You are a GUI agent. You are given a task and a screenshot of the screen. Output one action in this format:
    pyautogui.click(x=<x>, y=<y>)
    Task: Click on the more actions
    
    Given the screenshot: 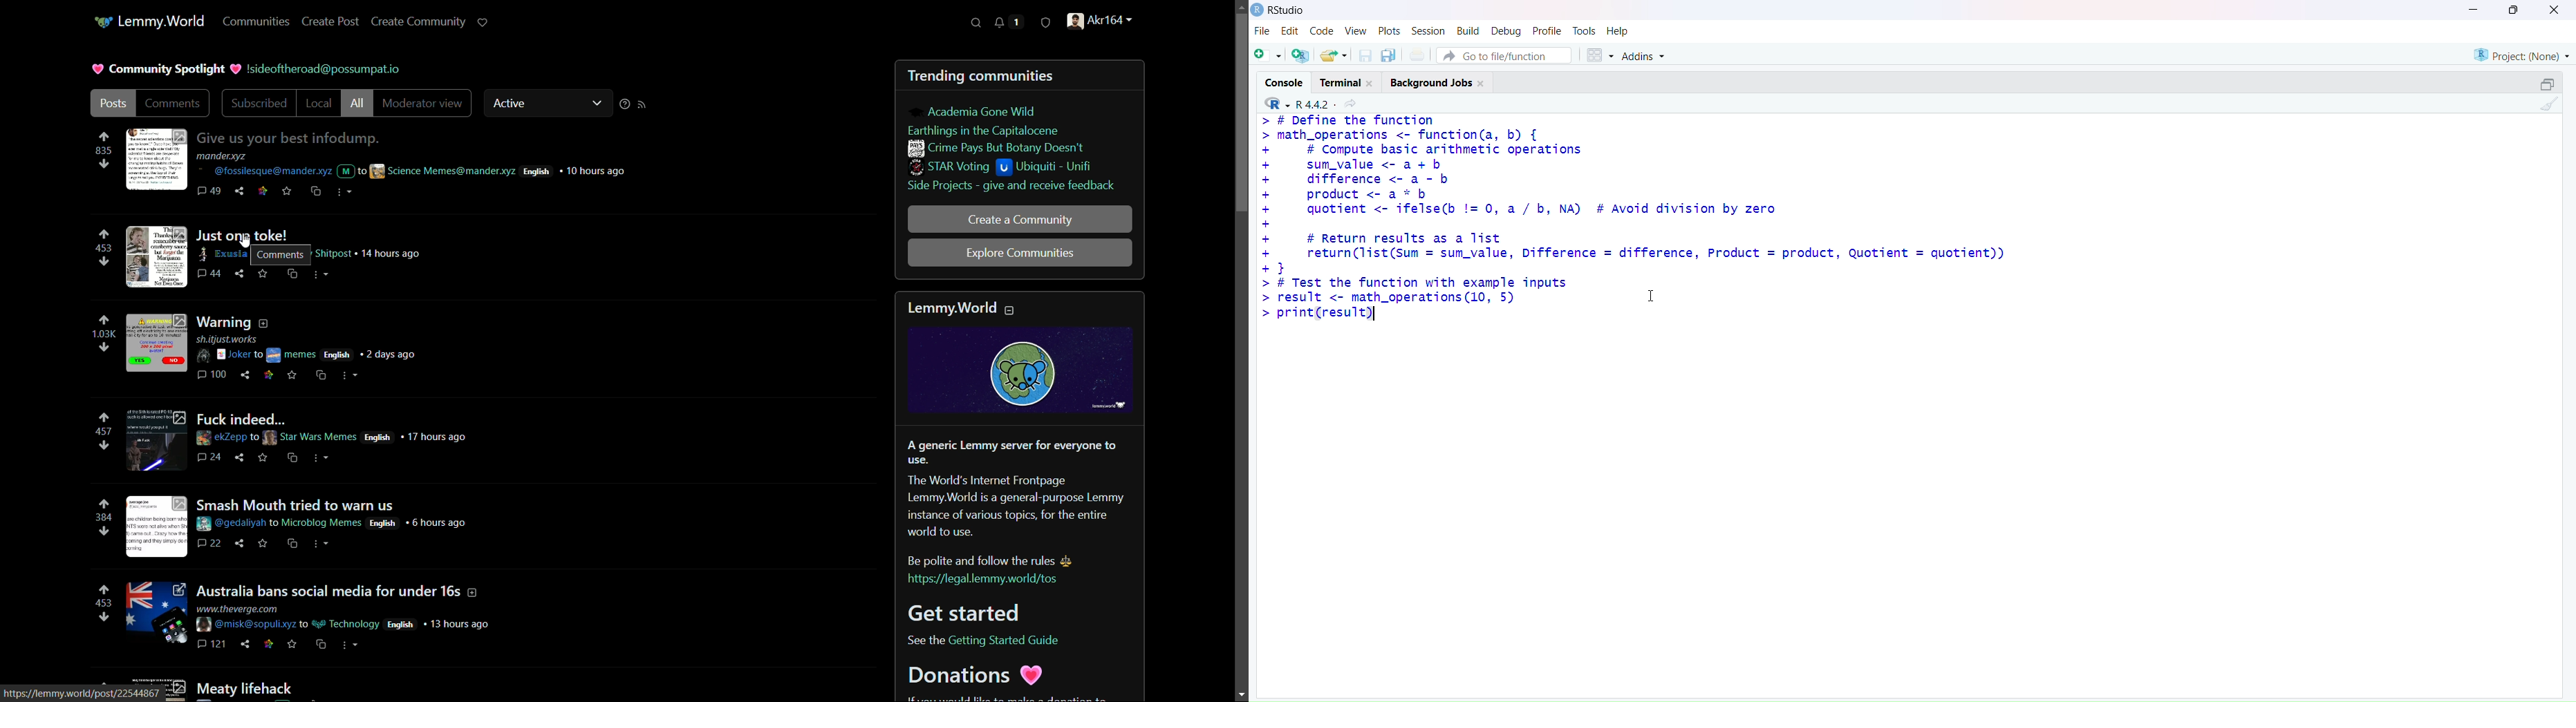 What is the action you would take?
    pyautogui.click(x=323, y=544)
    